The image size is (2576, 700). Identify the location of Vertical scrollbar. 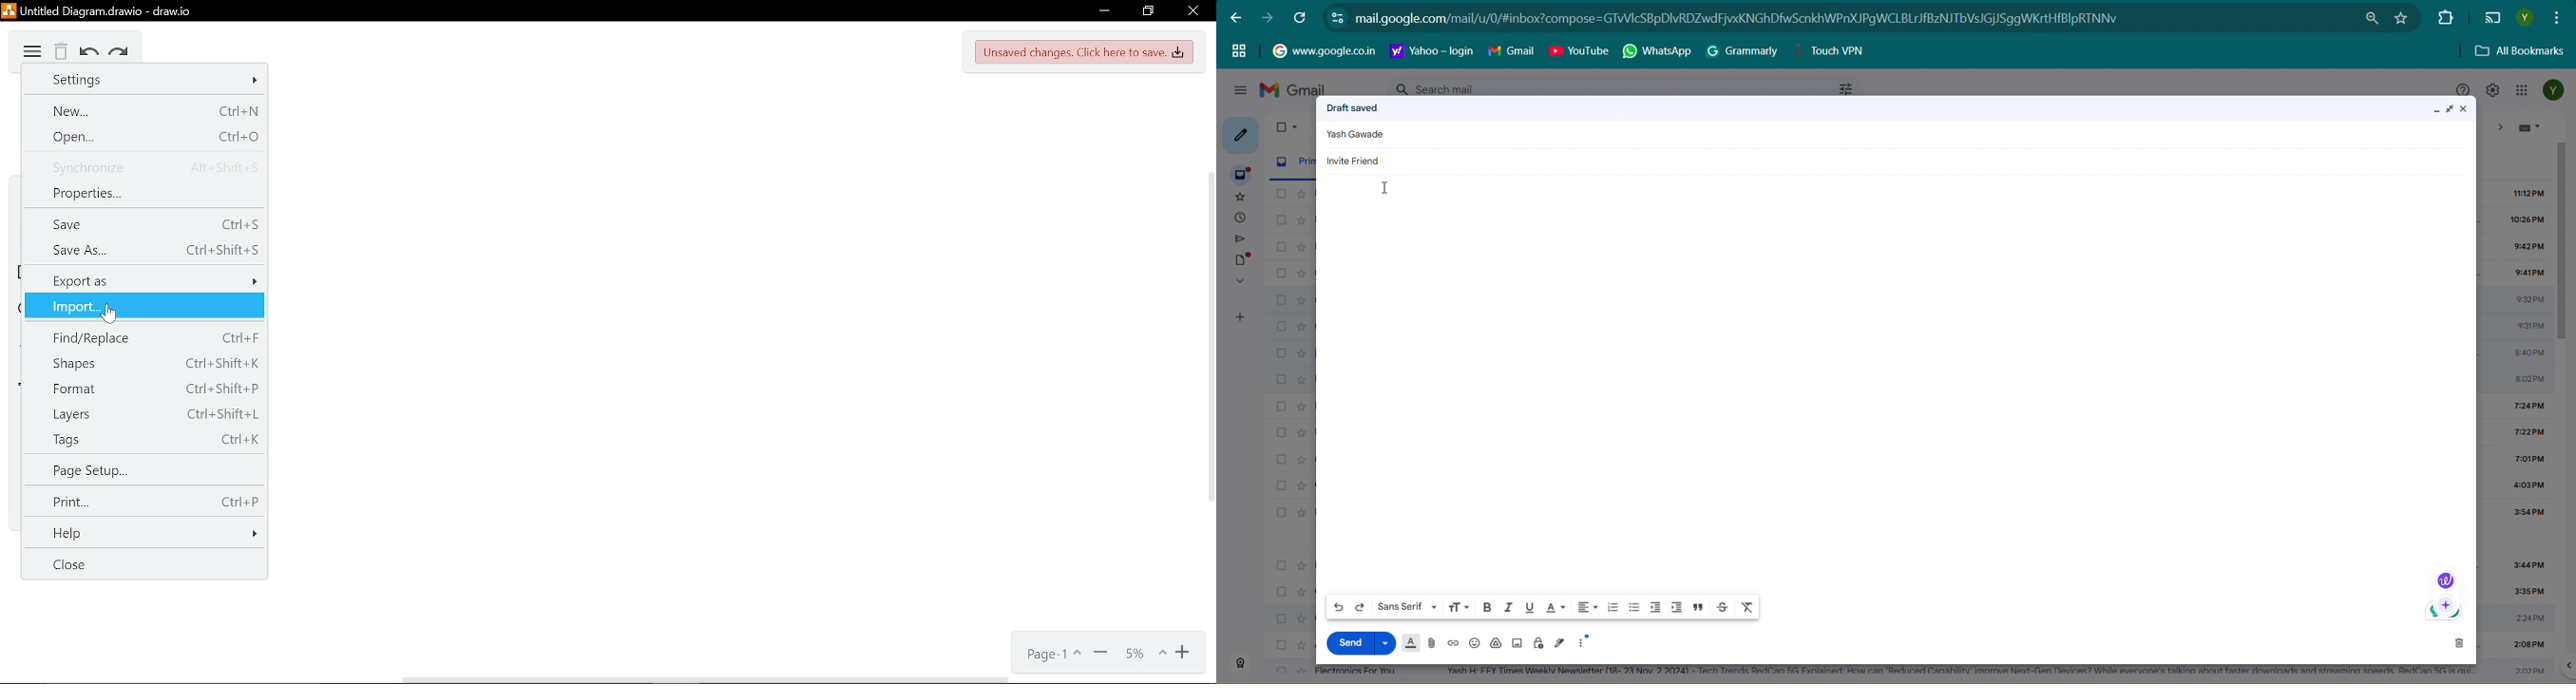
(1209, 342).